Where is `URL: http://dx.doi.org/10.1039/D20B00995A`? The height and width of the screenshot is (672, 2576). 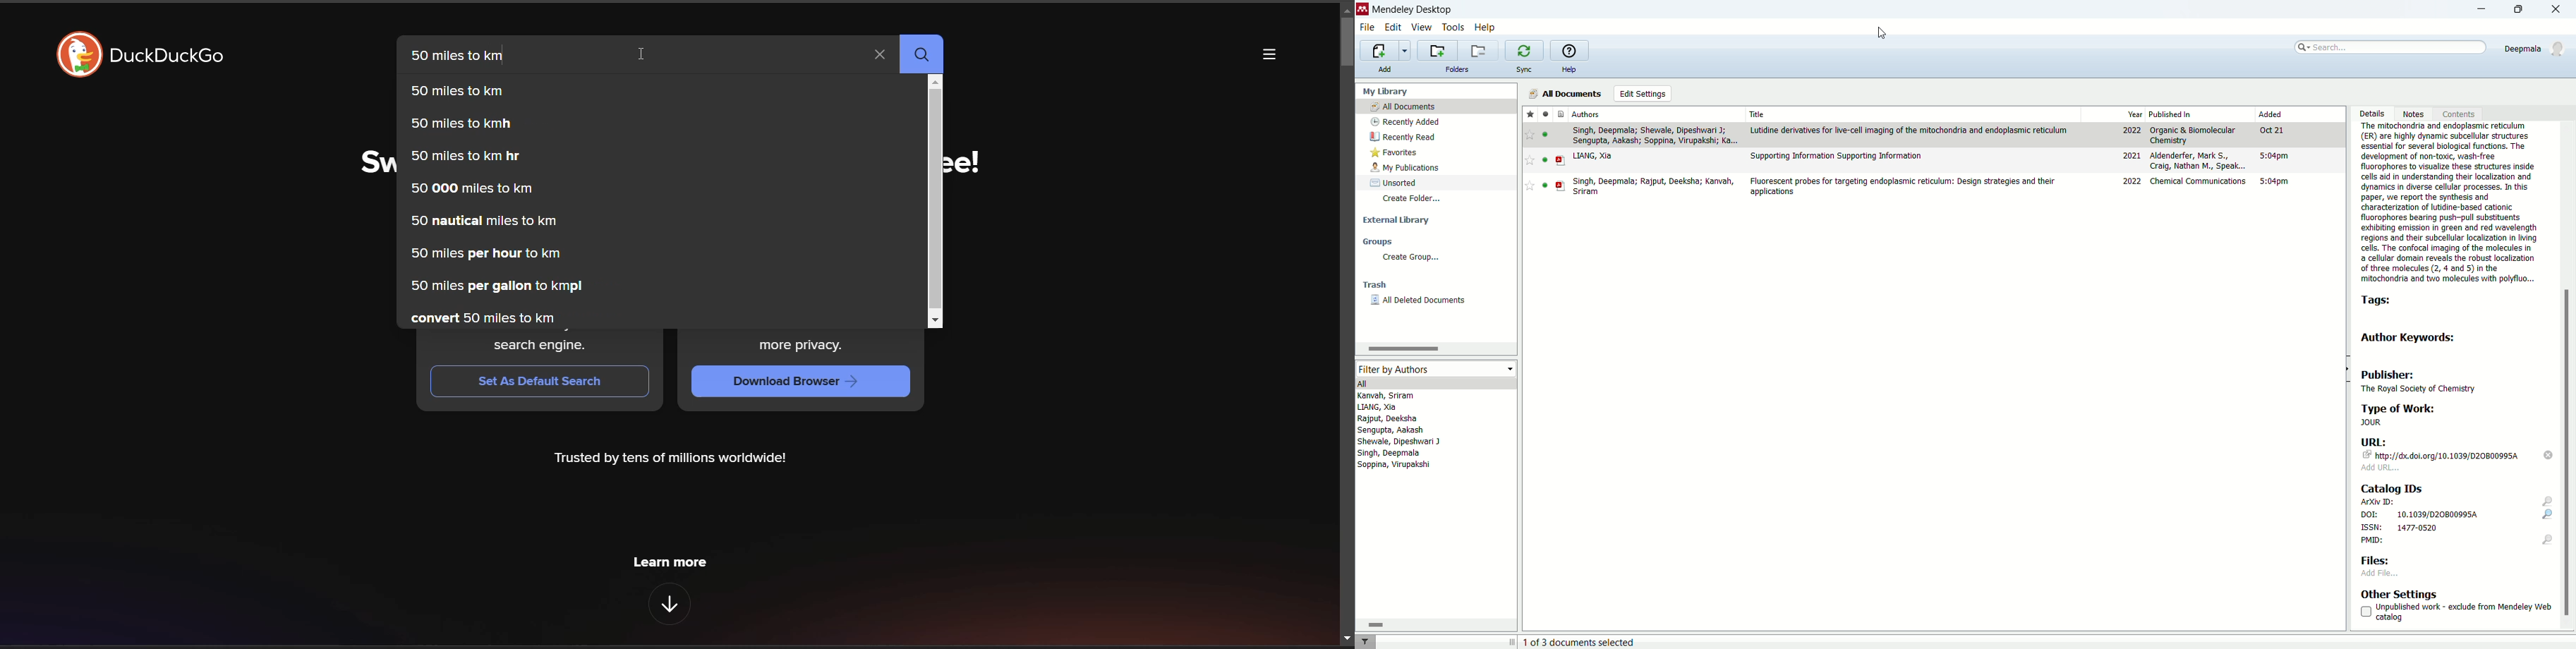
URL: http://dx.doi.org/10.1039/D20B00995A is located at coordinates (2443, 449).